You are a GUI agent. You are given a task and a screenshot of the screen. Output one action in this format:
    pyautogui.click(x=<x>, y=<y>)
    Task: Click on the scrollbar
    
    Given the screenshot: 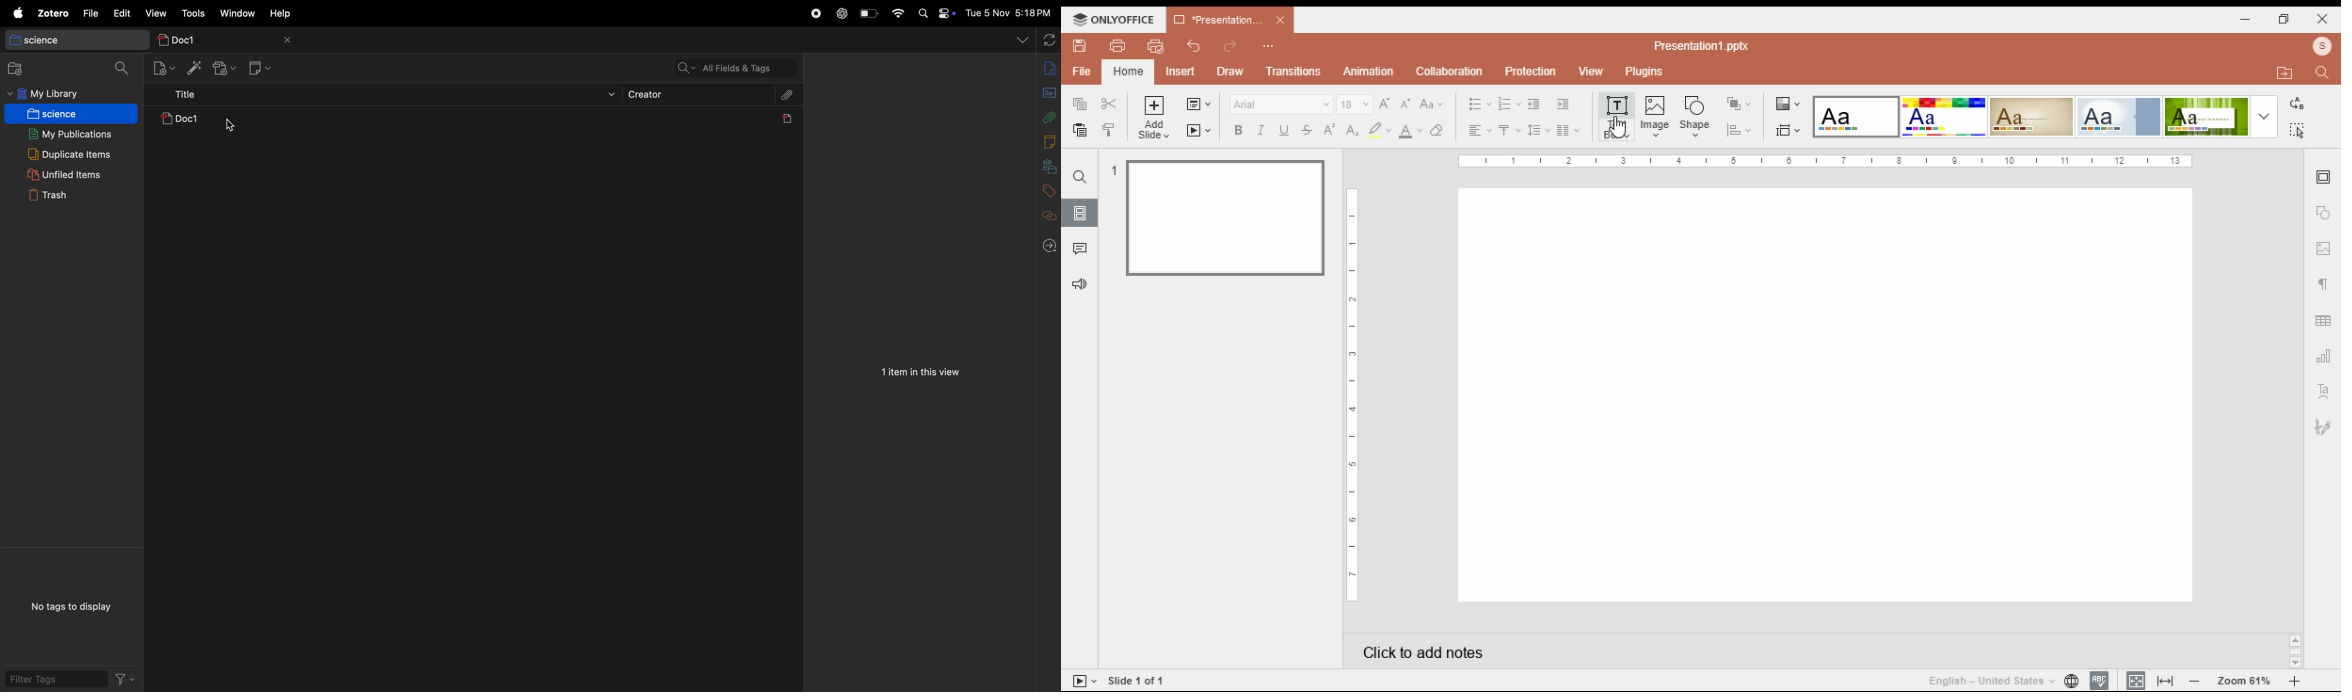 What is the action you would take?
    pyautogui.click(x=2296, y=651)
    